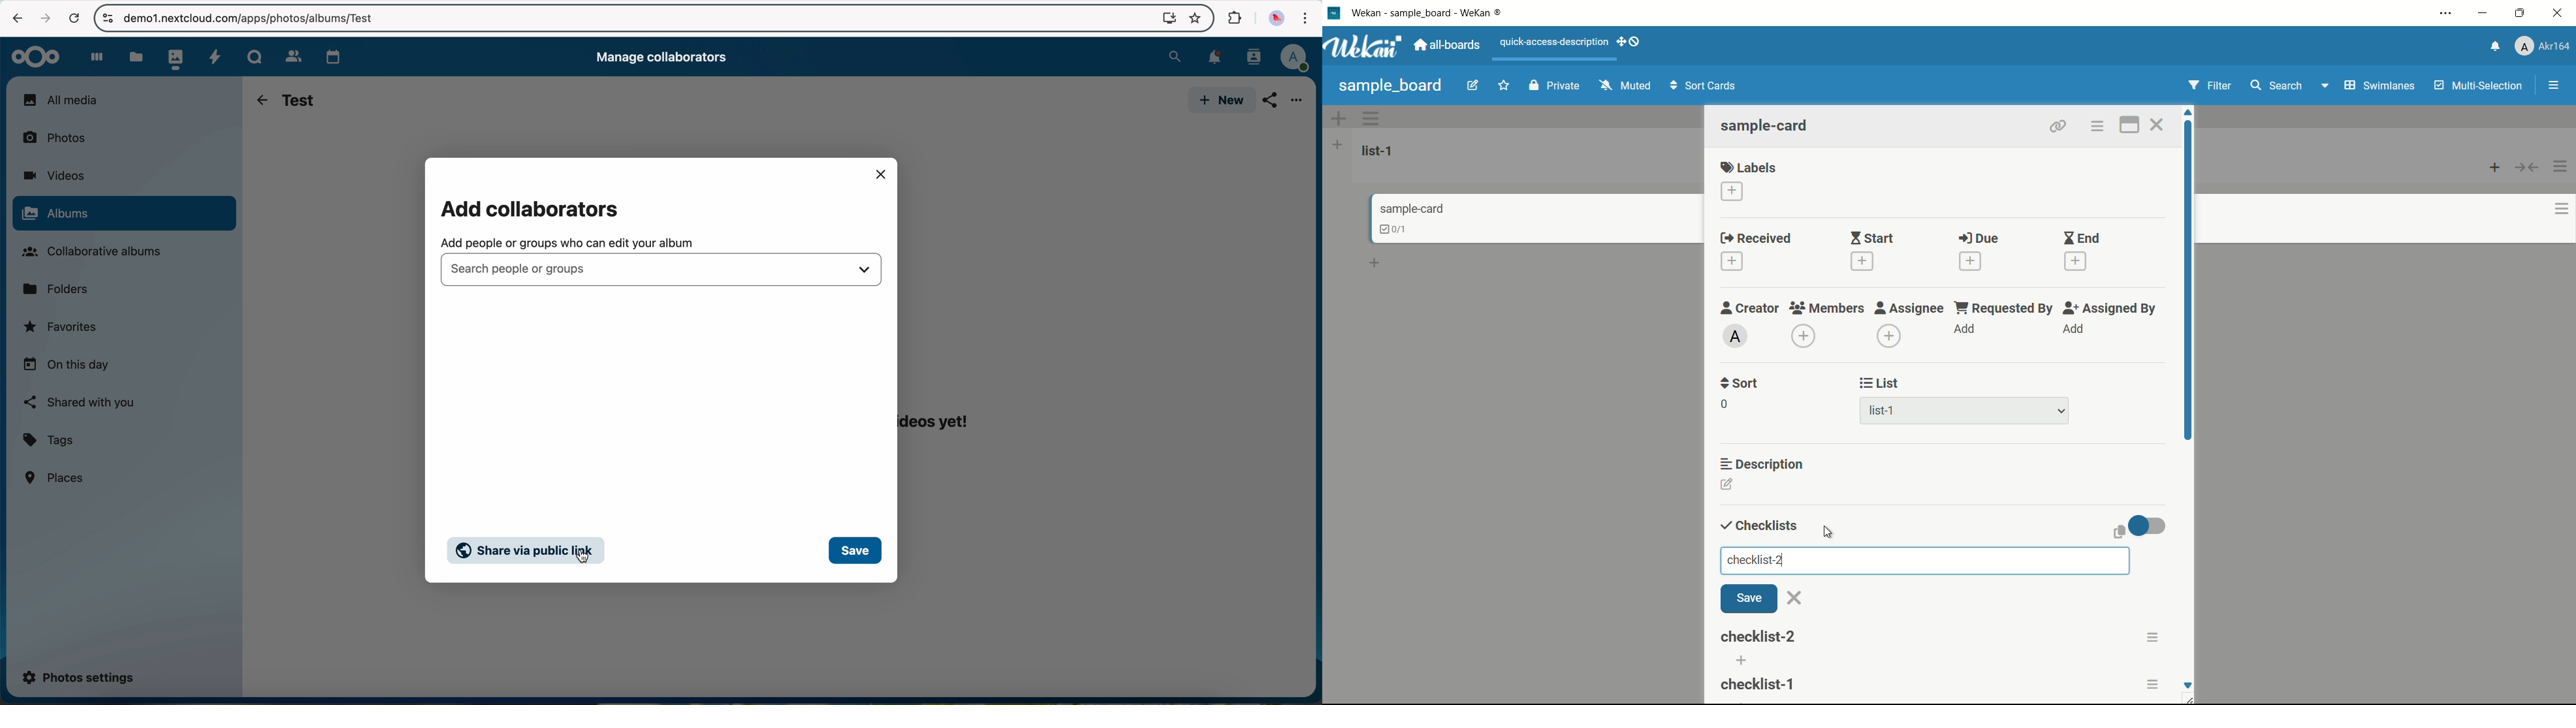  Describe the element at coordinates (66, 365) in the screenshot. I see `on this day` at that location.